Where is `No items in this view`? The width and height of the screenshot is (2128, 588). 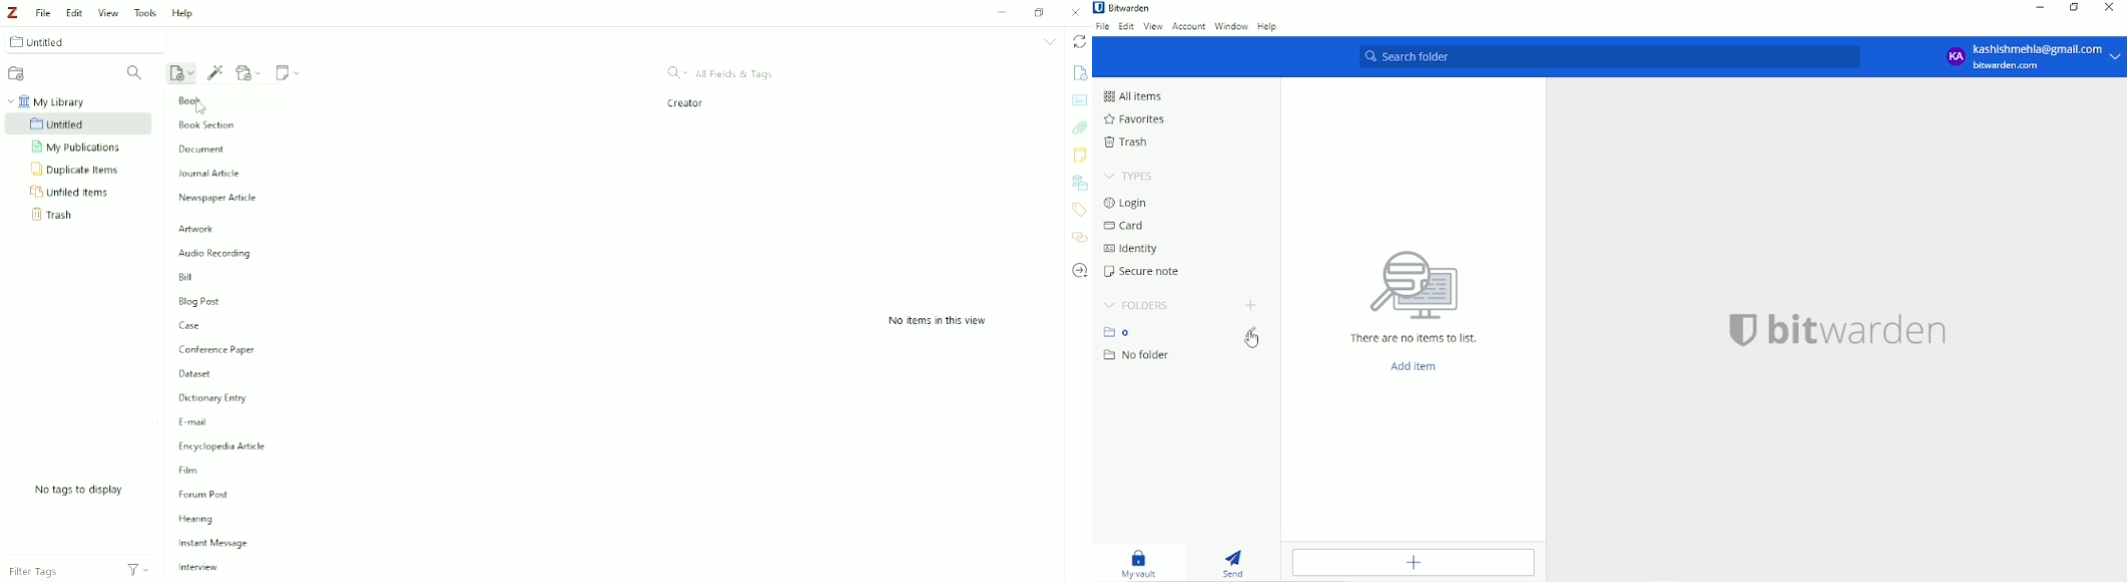
No items in this view is located at coordinates (937, 321).